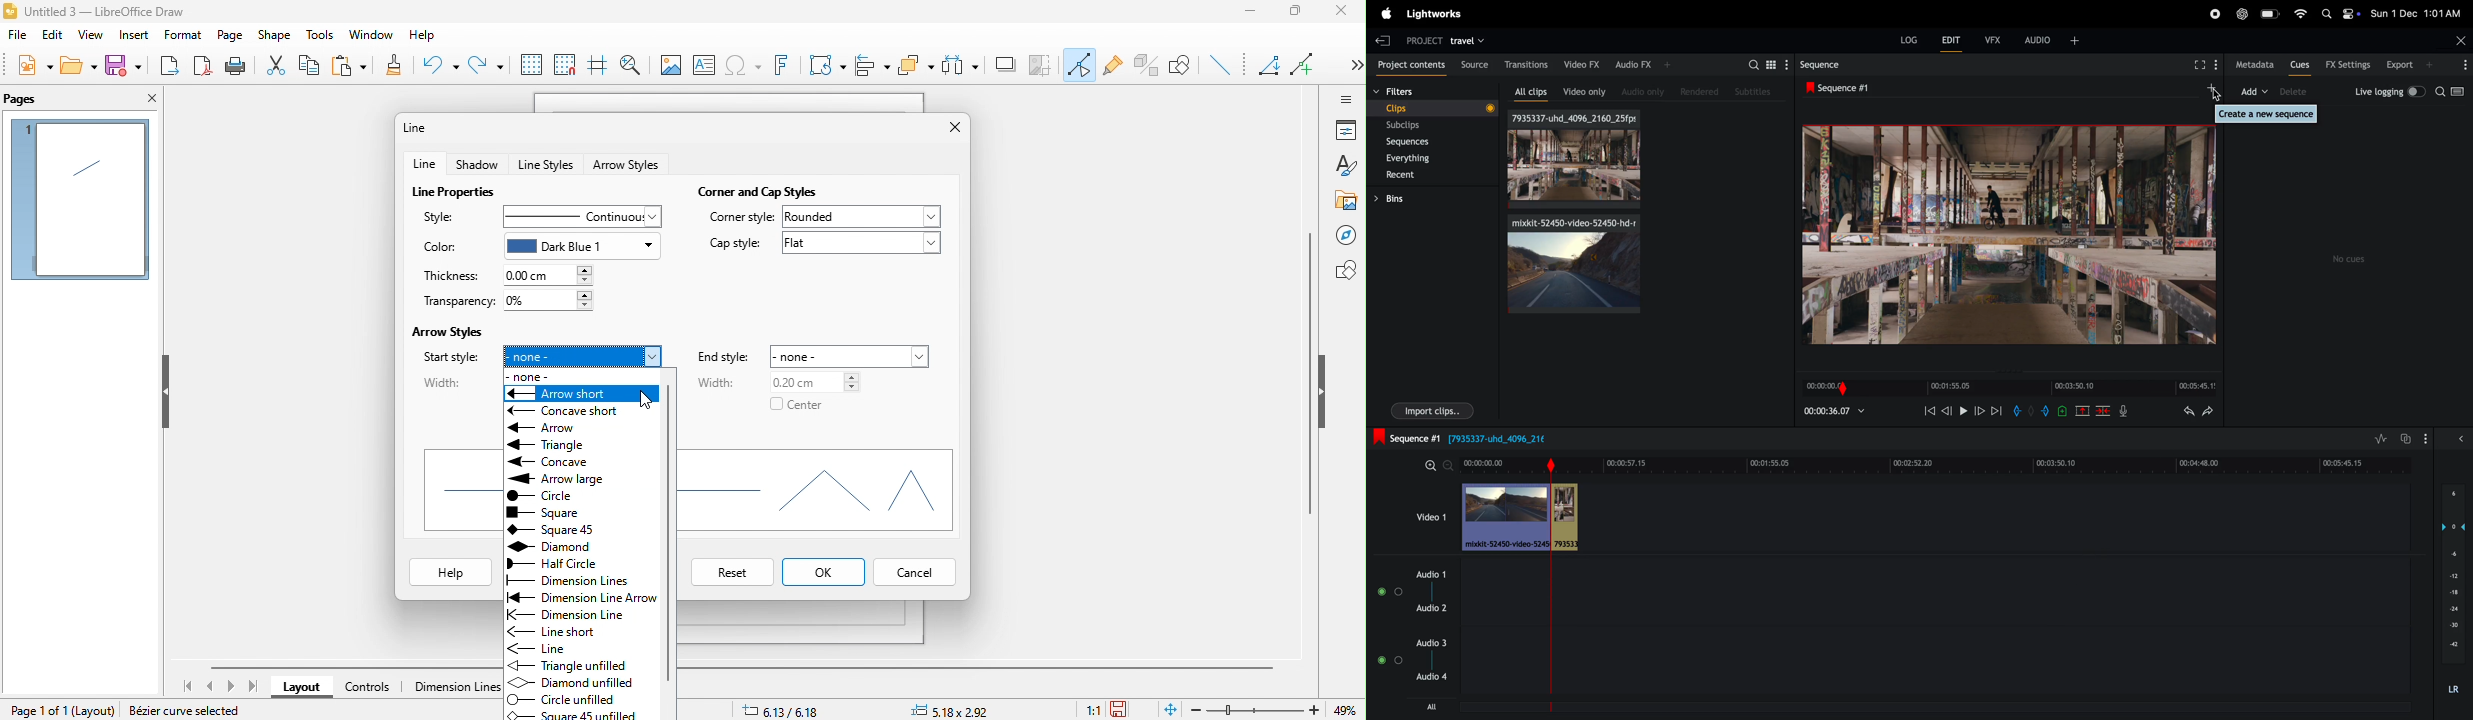  What do you see at coordinates (355, 66) in the screenshot?
I see `paste` at bounding box center [355, 66].